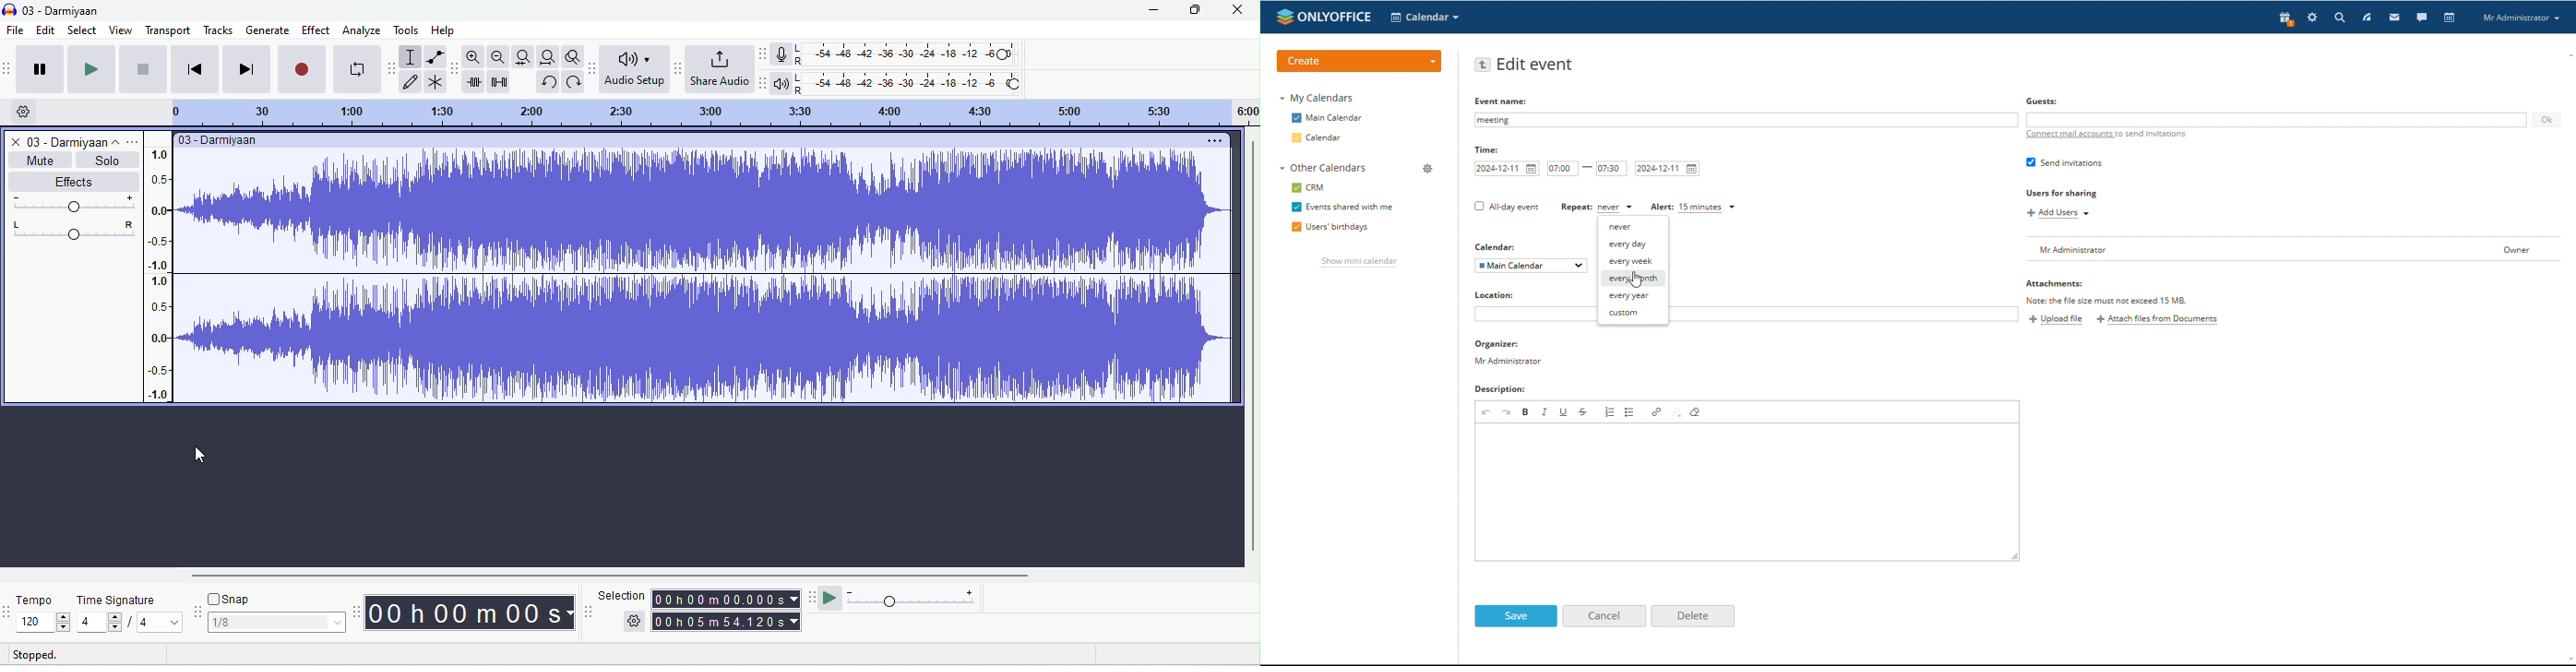  What do you see at coordinates (705, 274) in the screenshot?
I see `waveform` at bounding box center [705, 274].